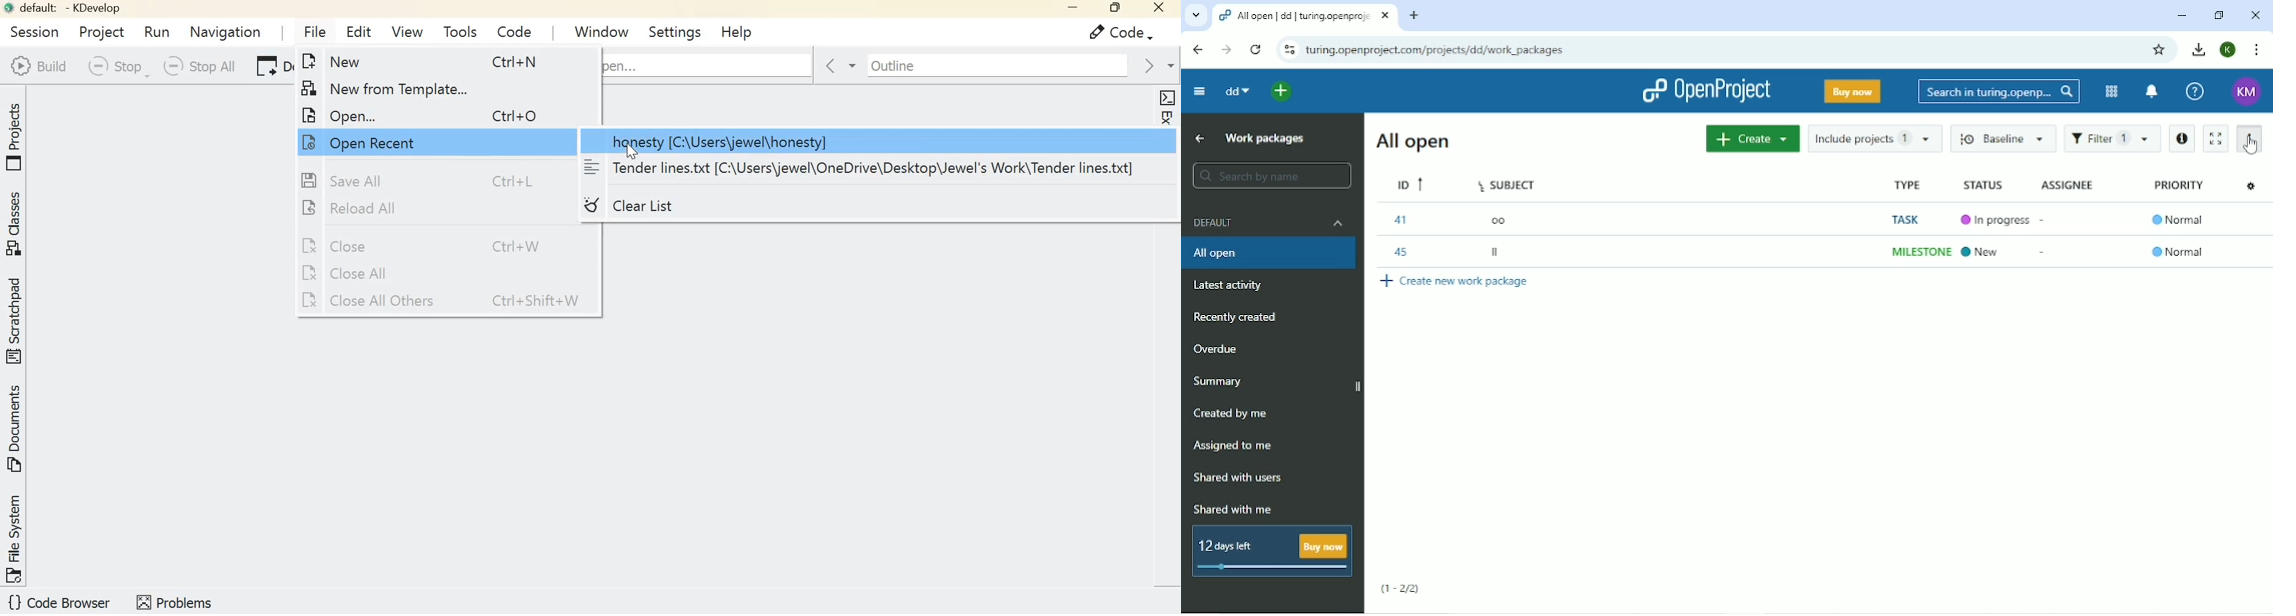 The height and width of the screenshot is (616, 2296). I want to click on More actions, so click(2249, 140).